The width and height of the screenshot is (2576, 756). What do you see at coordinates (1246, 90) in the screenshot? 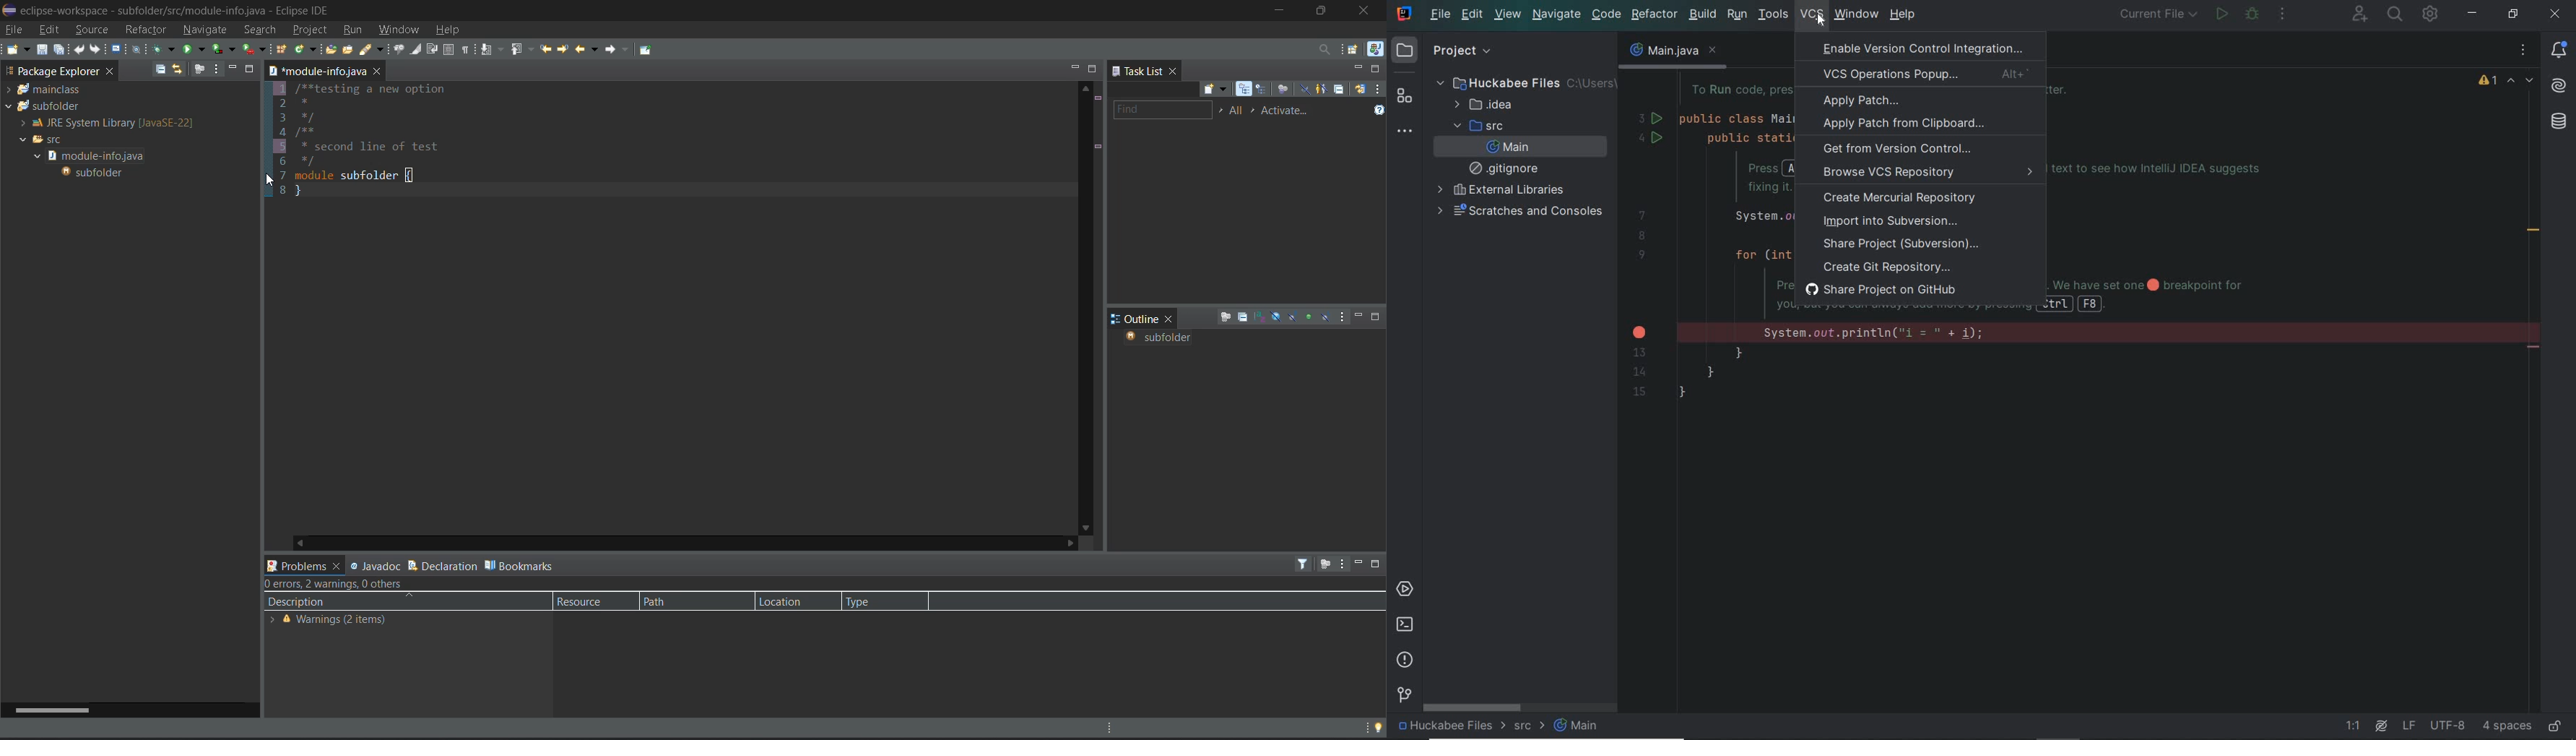
I see `categorized` at bounding box center [1246, 90].